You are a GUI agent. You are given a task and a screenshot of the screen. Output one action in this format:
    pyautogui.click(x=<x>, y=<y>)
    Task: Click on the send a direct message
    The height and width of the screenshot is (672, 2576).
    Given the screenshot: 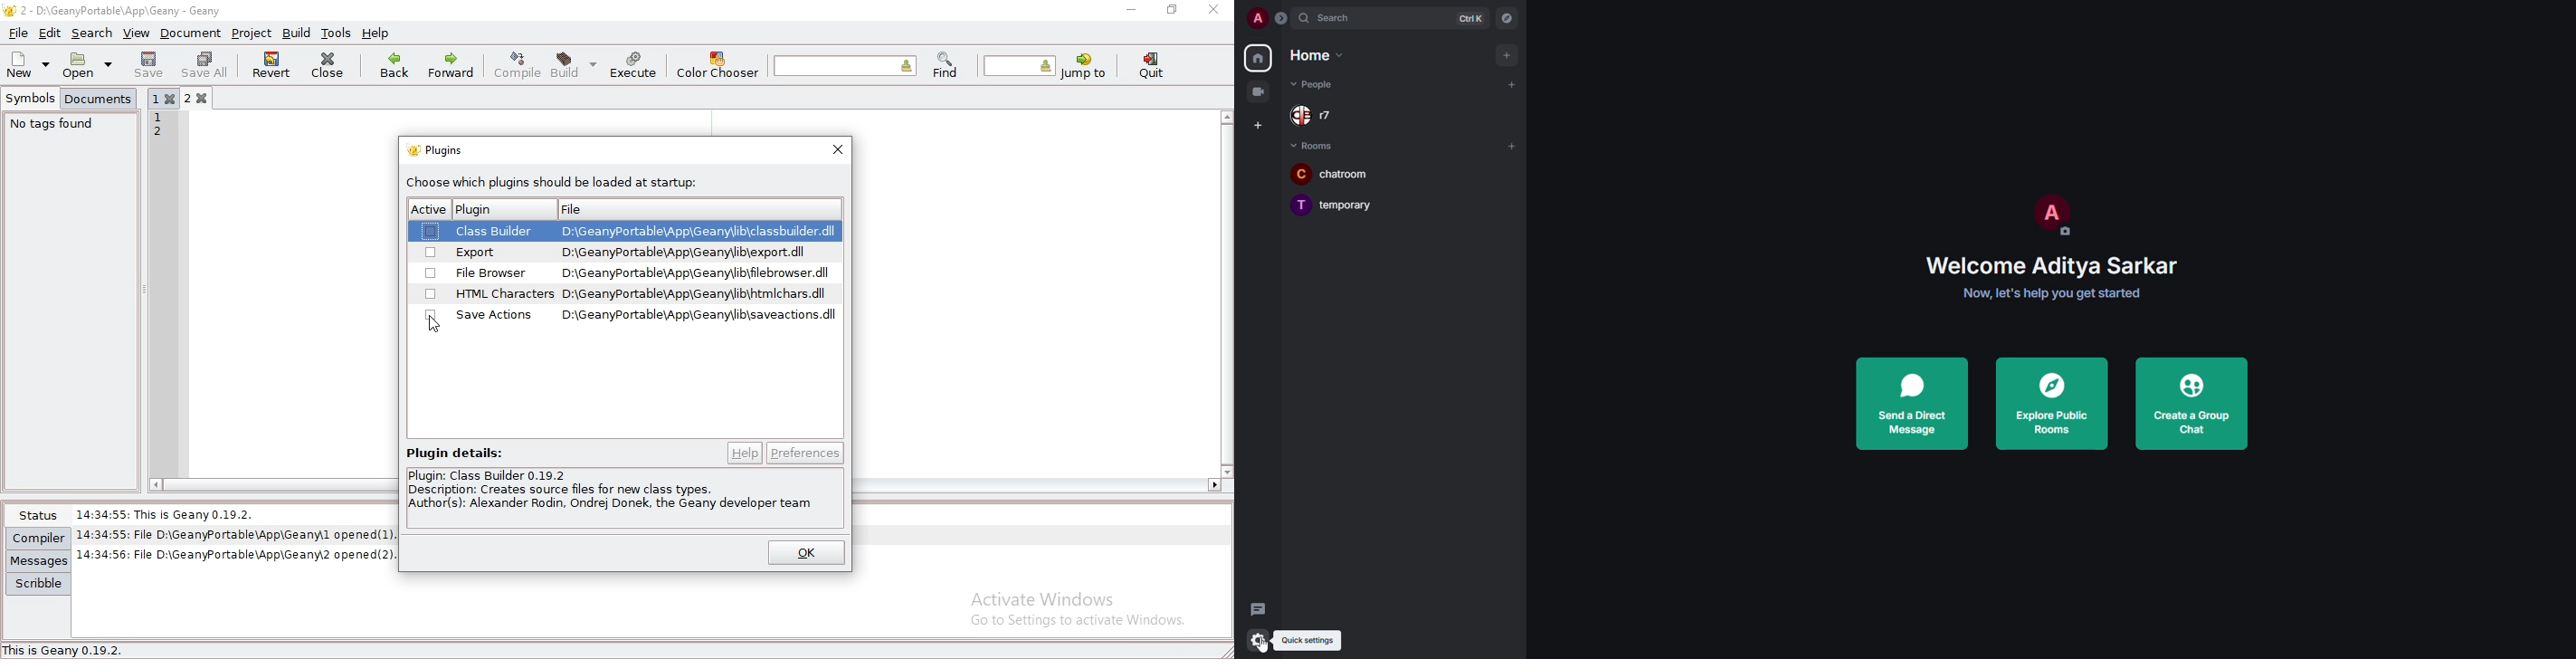 What is the action you would take?
    pyautogui.click(x=1912, y=402)
    